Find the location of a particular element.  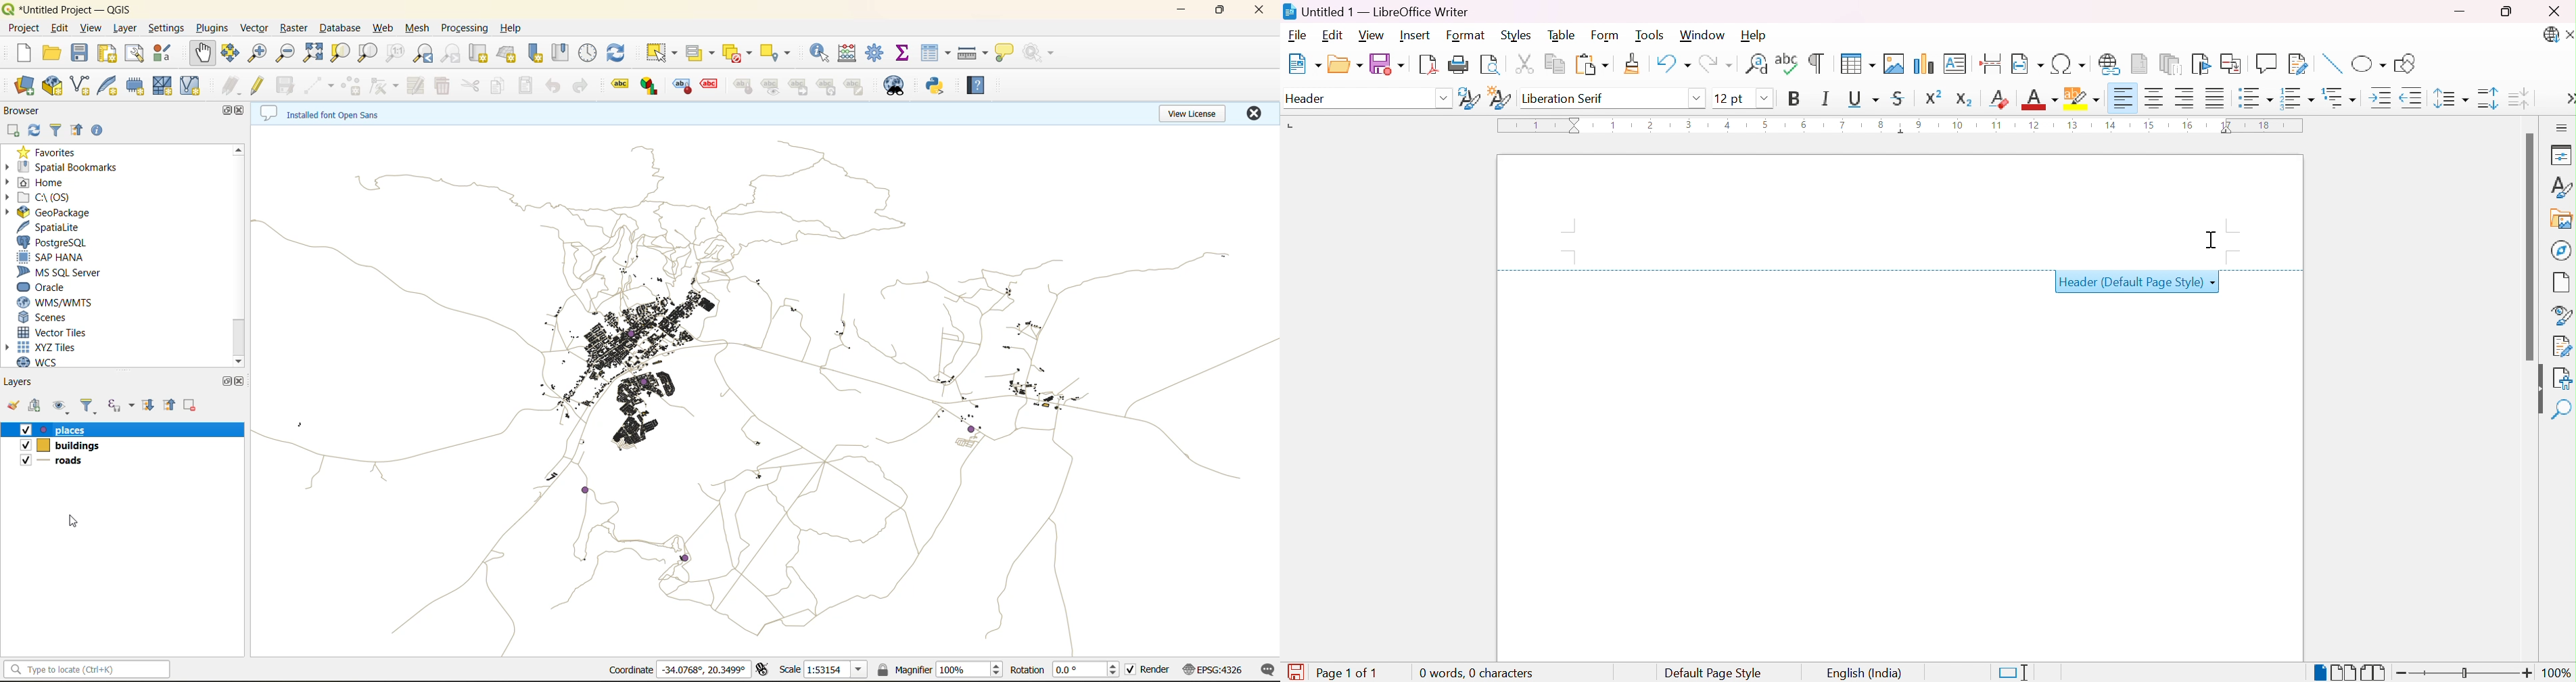

Styles is located at coordinates (1521, 36).